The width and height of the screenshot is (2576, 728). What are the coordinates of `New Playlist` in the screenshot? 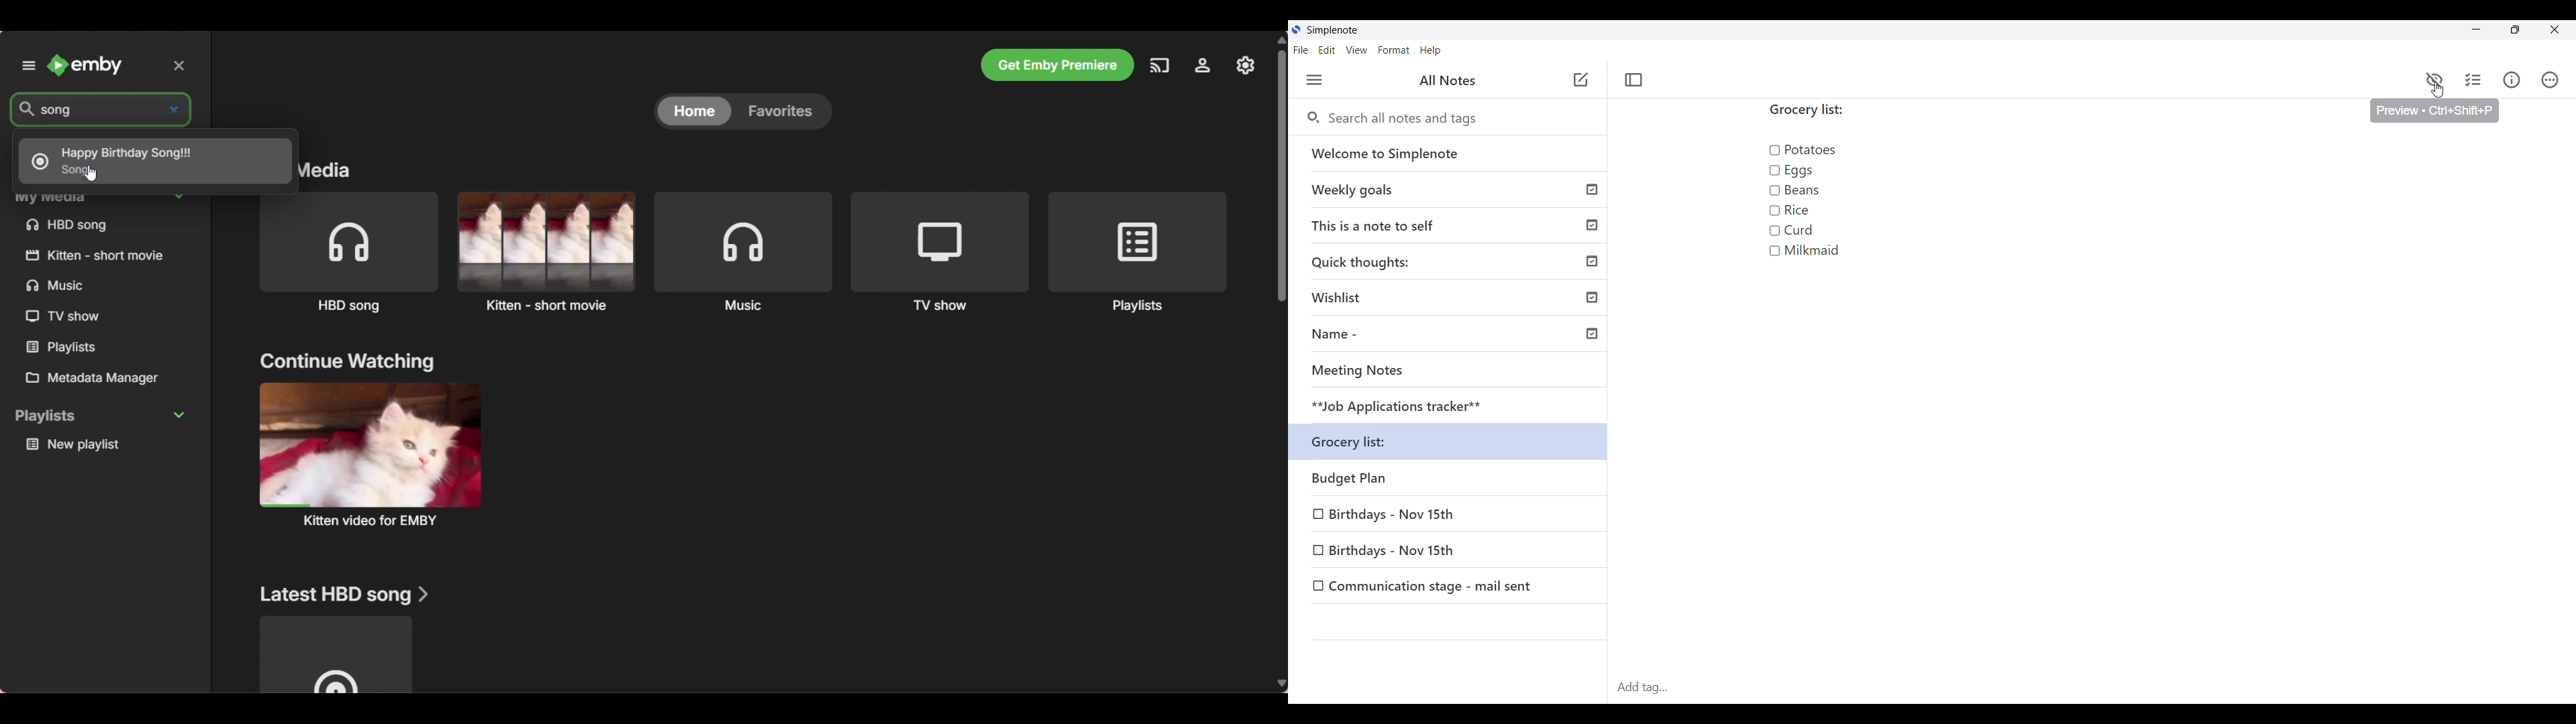 It's located at (105, 445).